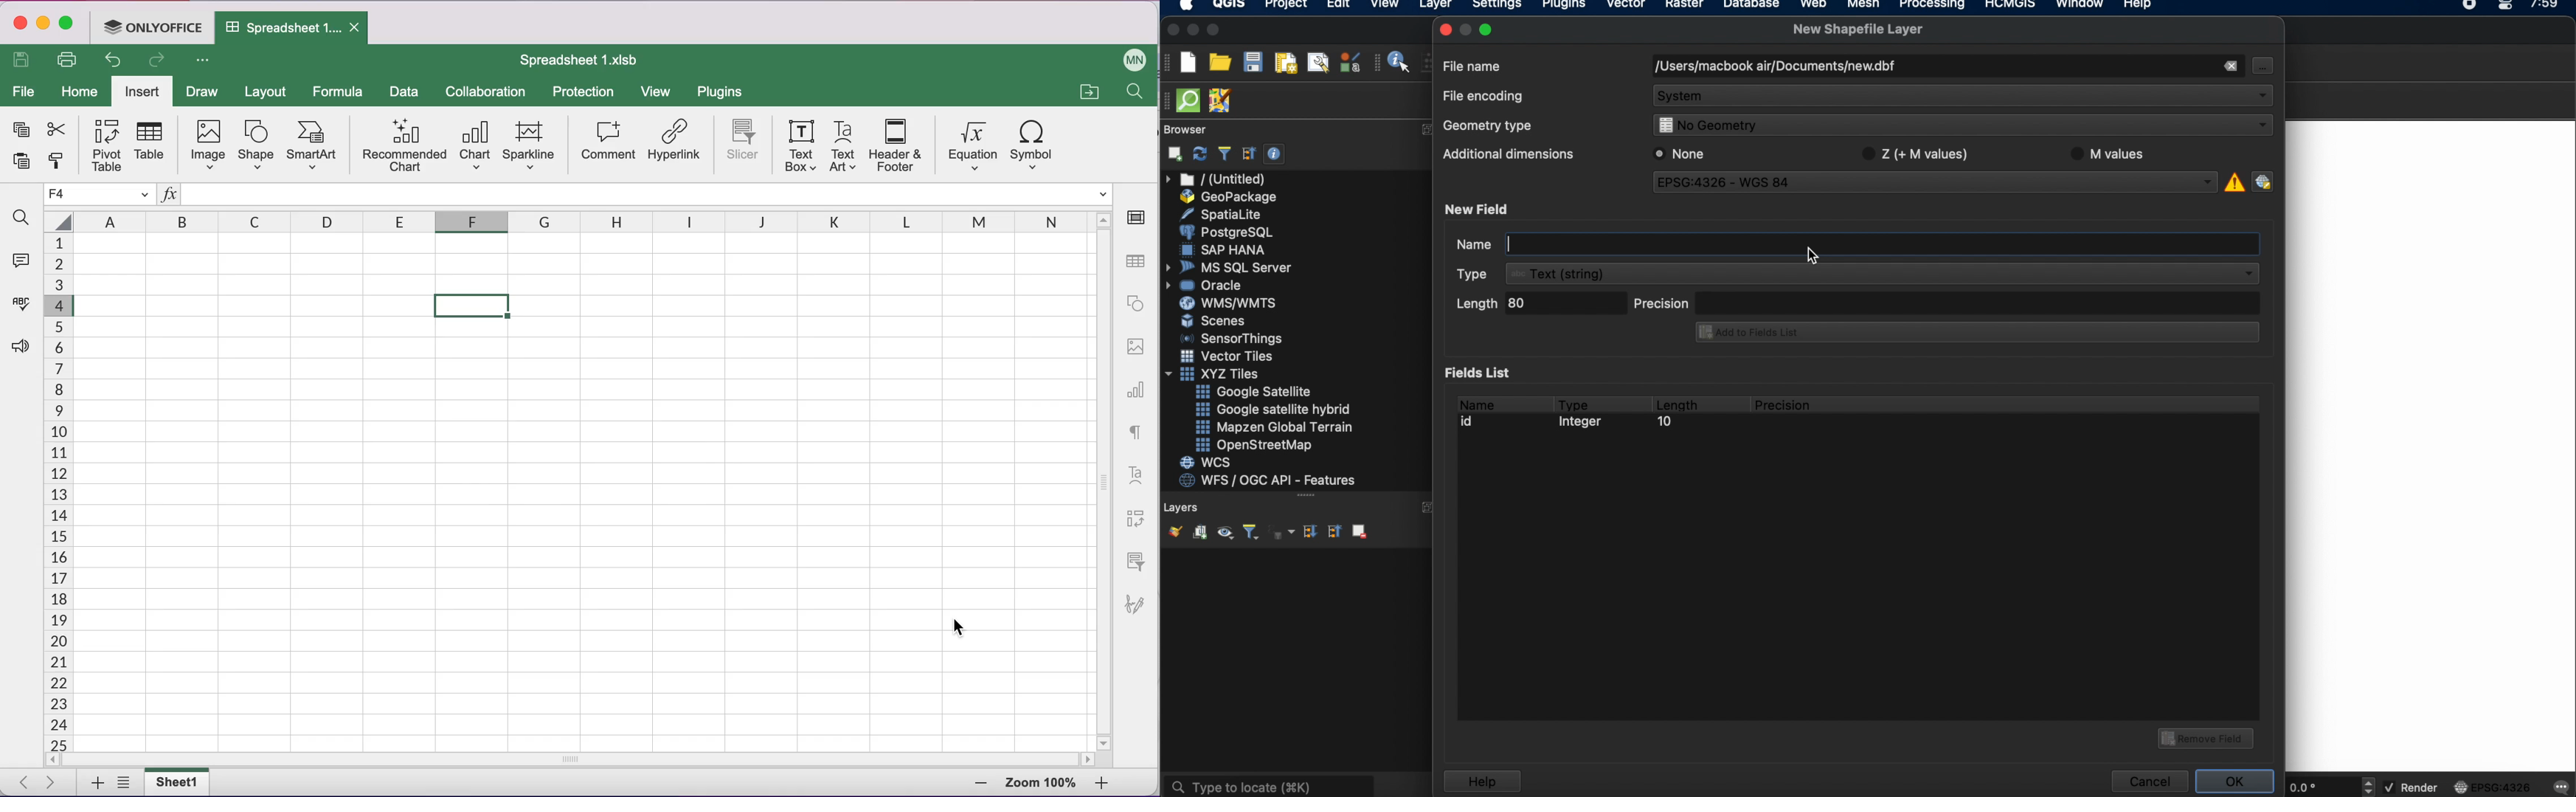  What do you see at coordinates (1089, 89) in the screenshot?
I see `open file location` at bounding box center [1089, 89].